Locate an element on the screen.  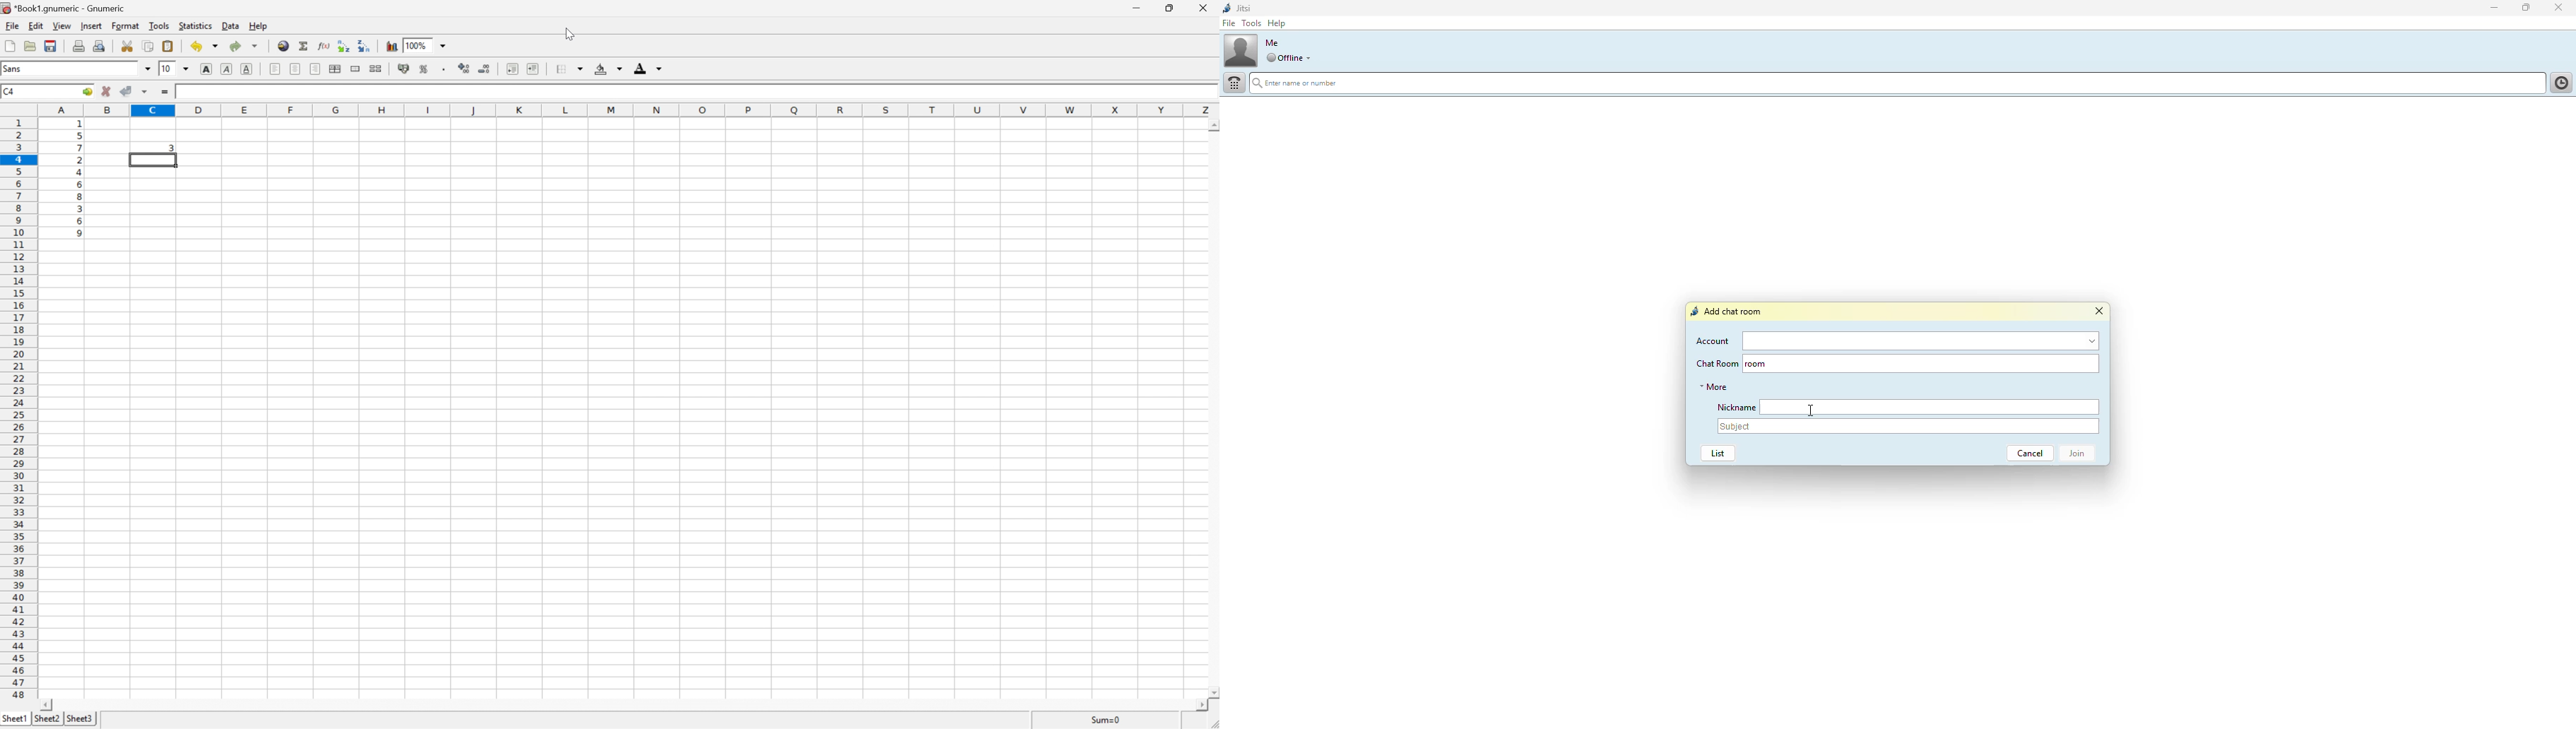
copy is located at coordinates (148, 45).